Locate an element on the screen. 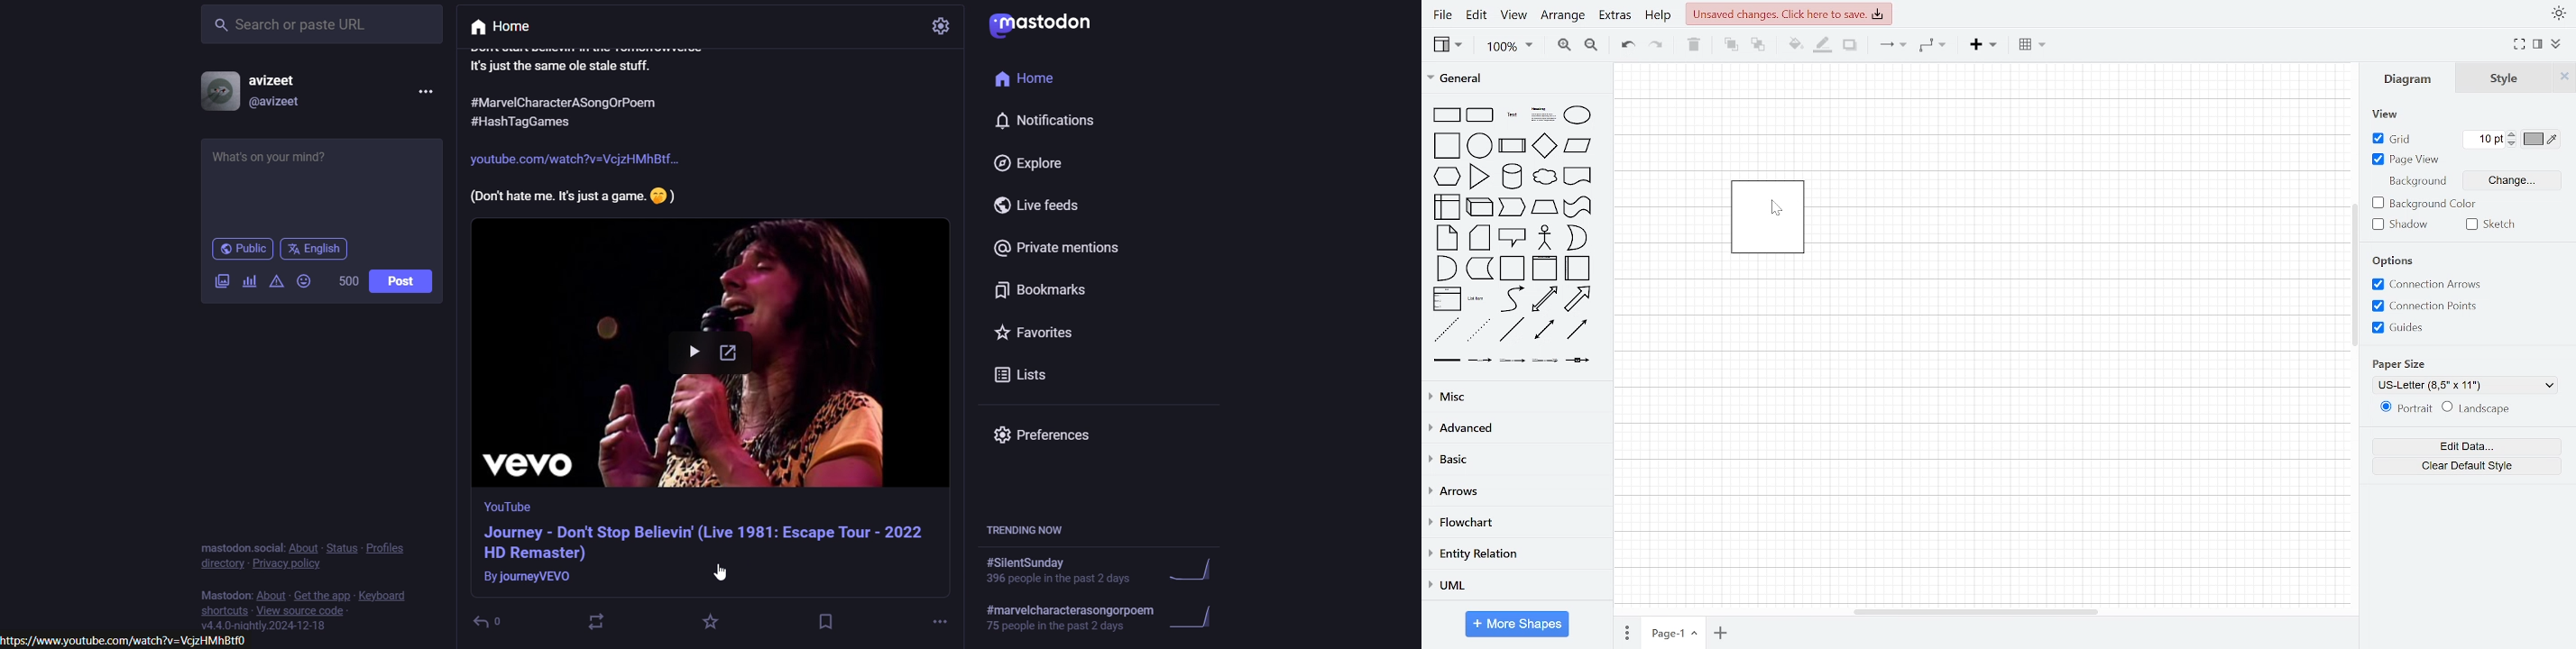 This screenshot has height=672, width=2576. decrease grid pt is located at coordinates (2513, 143).